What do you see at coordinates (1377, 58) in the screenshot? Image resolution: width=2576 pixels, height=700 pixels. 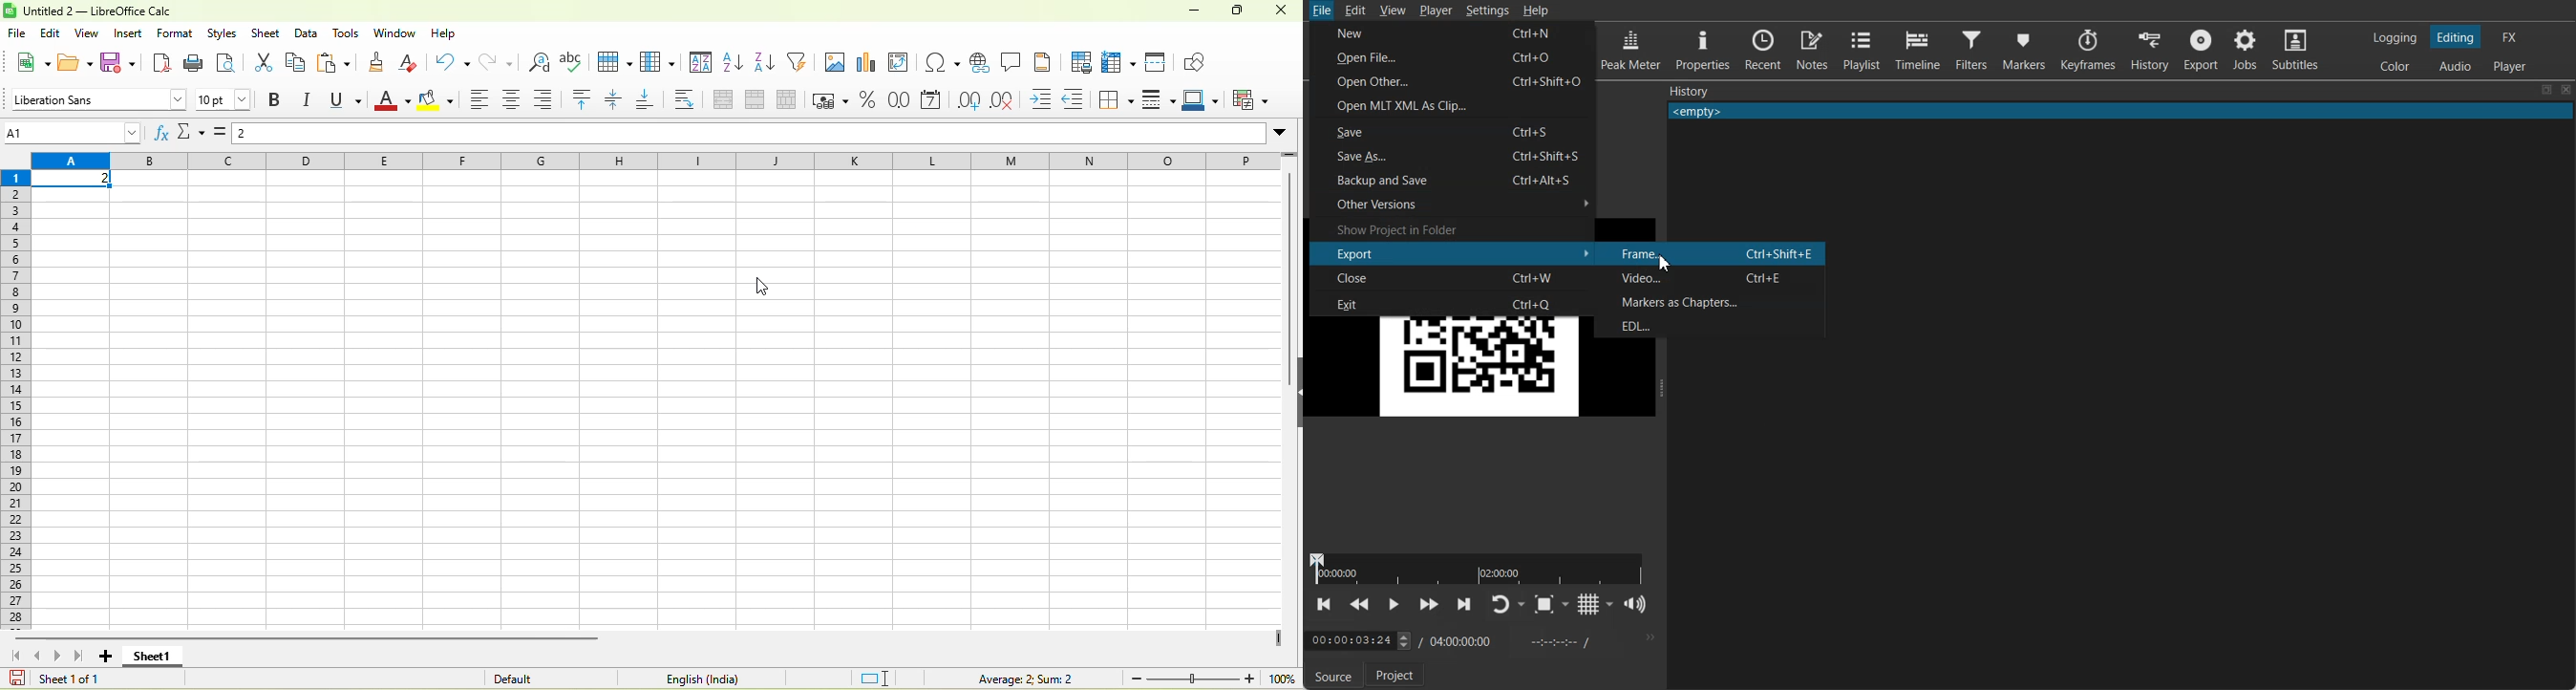 I see `Open File` at bounding box center [1377, 58].